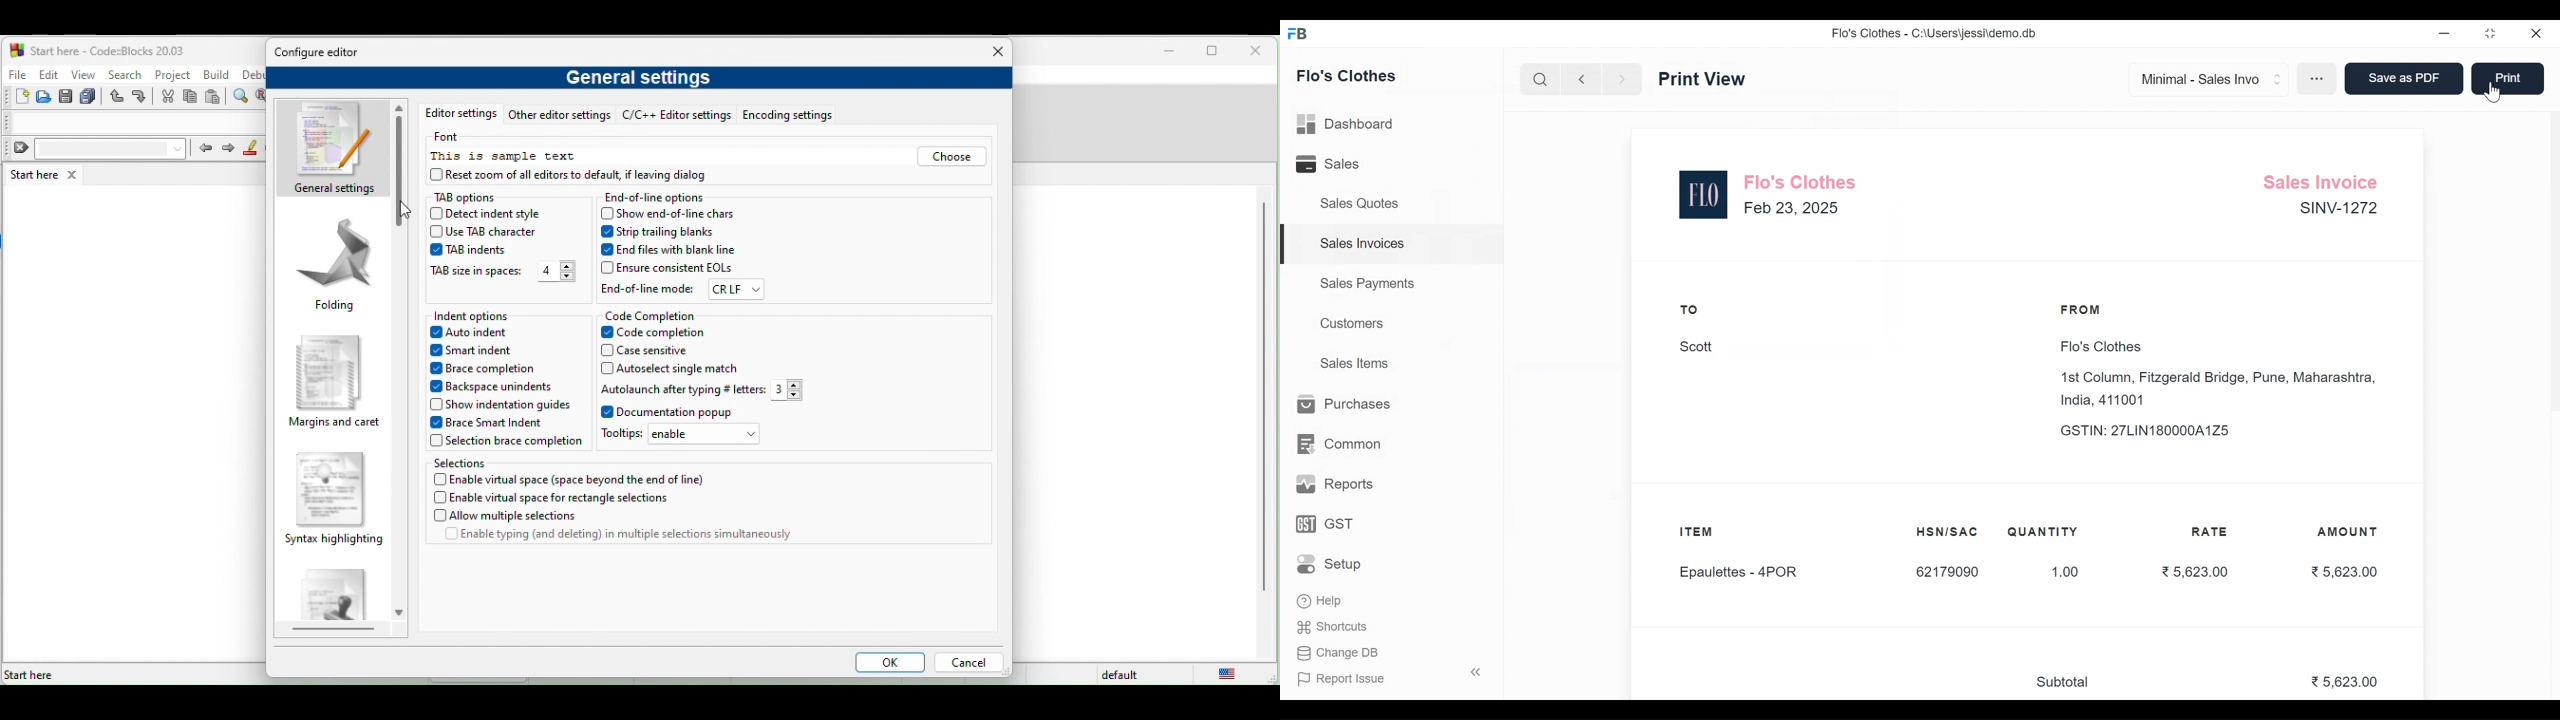 The image size is (2576, 728). Describe the element at coordinates (2325, 180) in the screenshot. I see `Sales Invoice` at that location.